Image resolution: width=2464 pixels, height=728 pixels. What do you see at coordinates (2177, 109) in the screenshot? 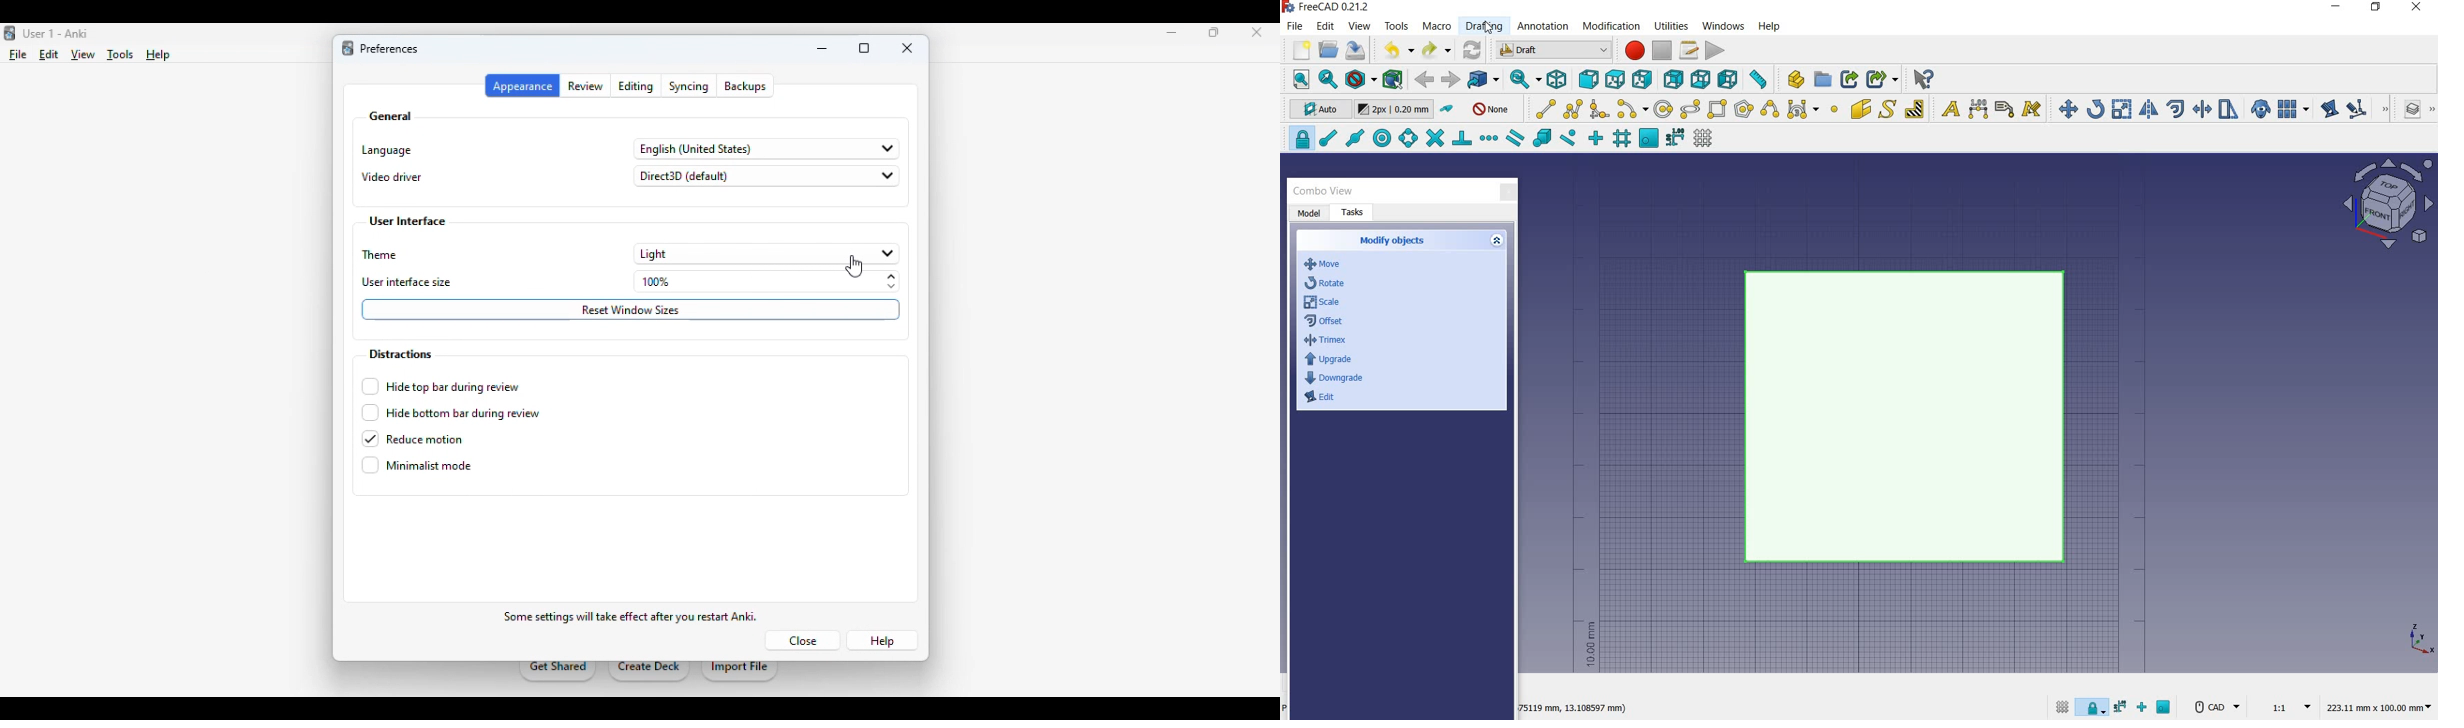
I see `offset` at bounding box center [2177, 109].